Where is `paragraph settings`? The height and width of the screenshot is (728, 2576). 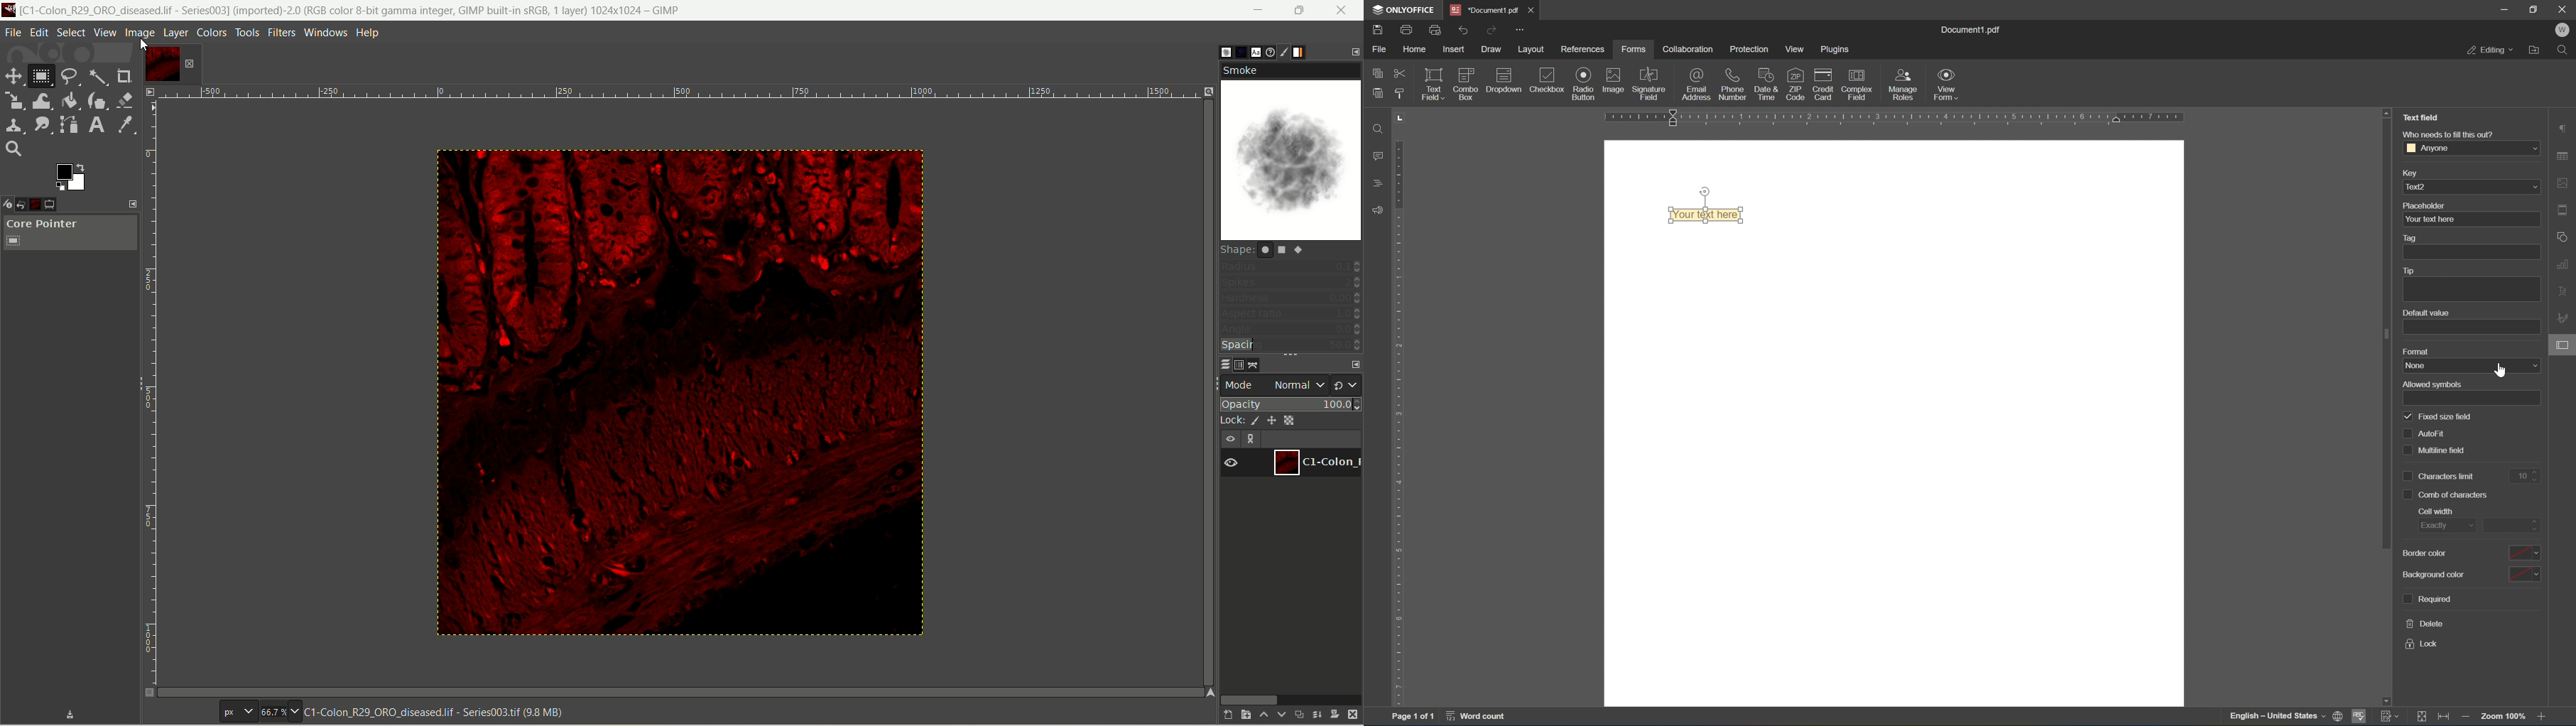
paragraph settings is located at coordinates (2564, 126).